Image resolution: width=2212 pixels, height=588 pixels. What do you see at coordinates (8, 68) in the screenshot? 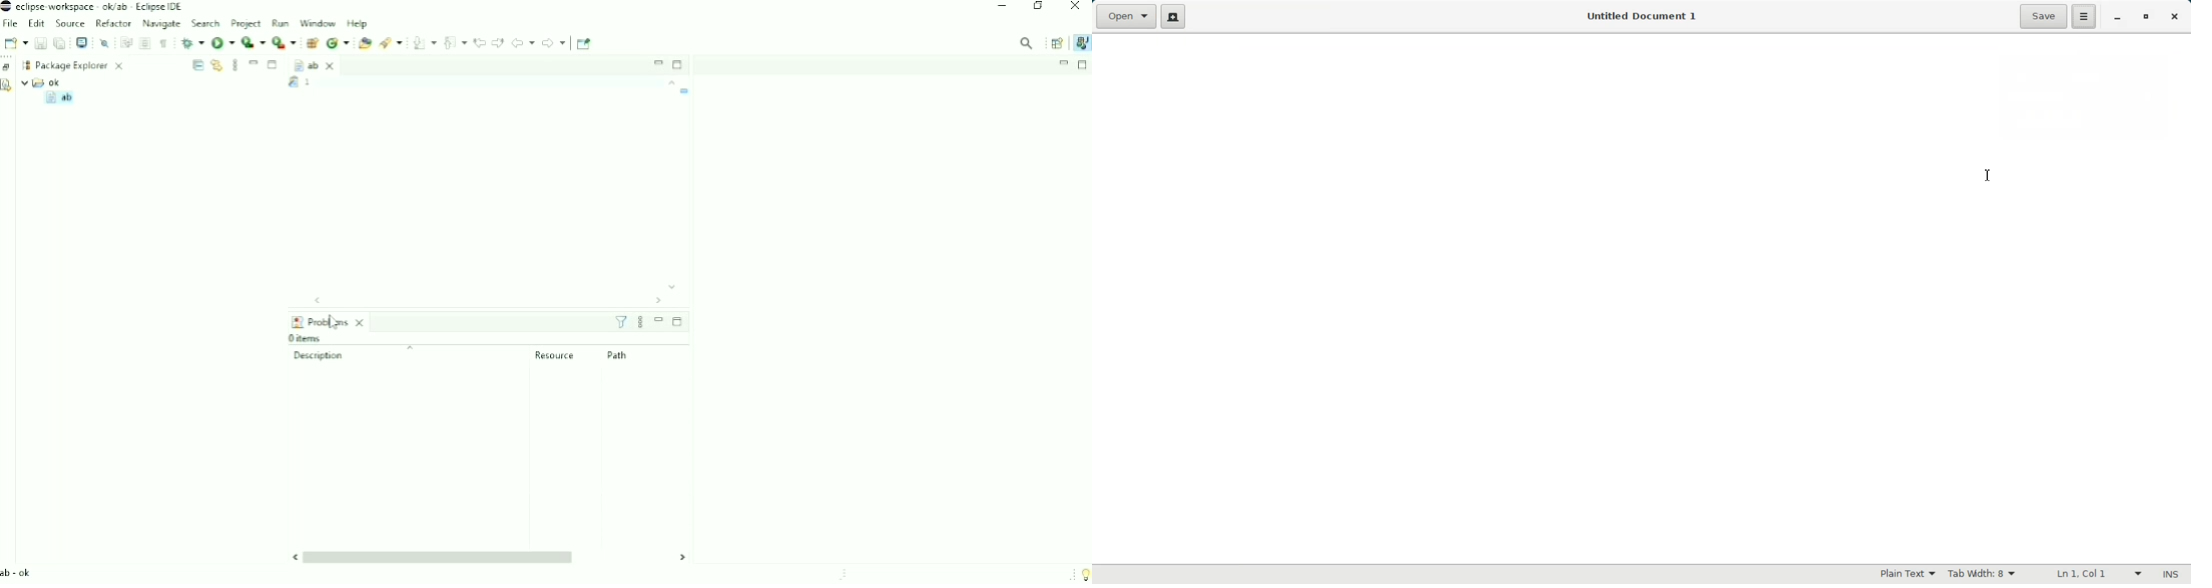
I see `Restore` at bounding box center [8, 68].